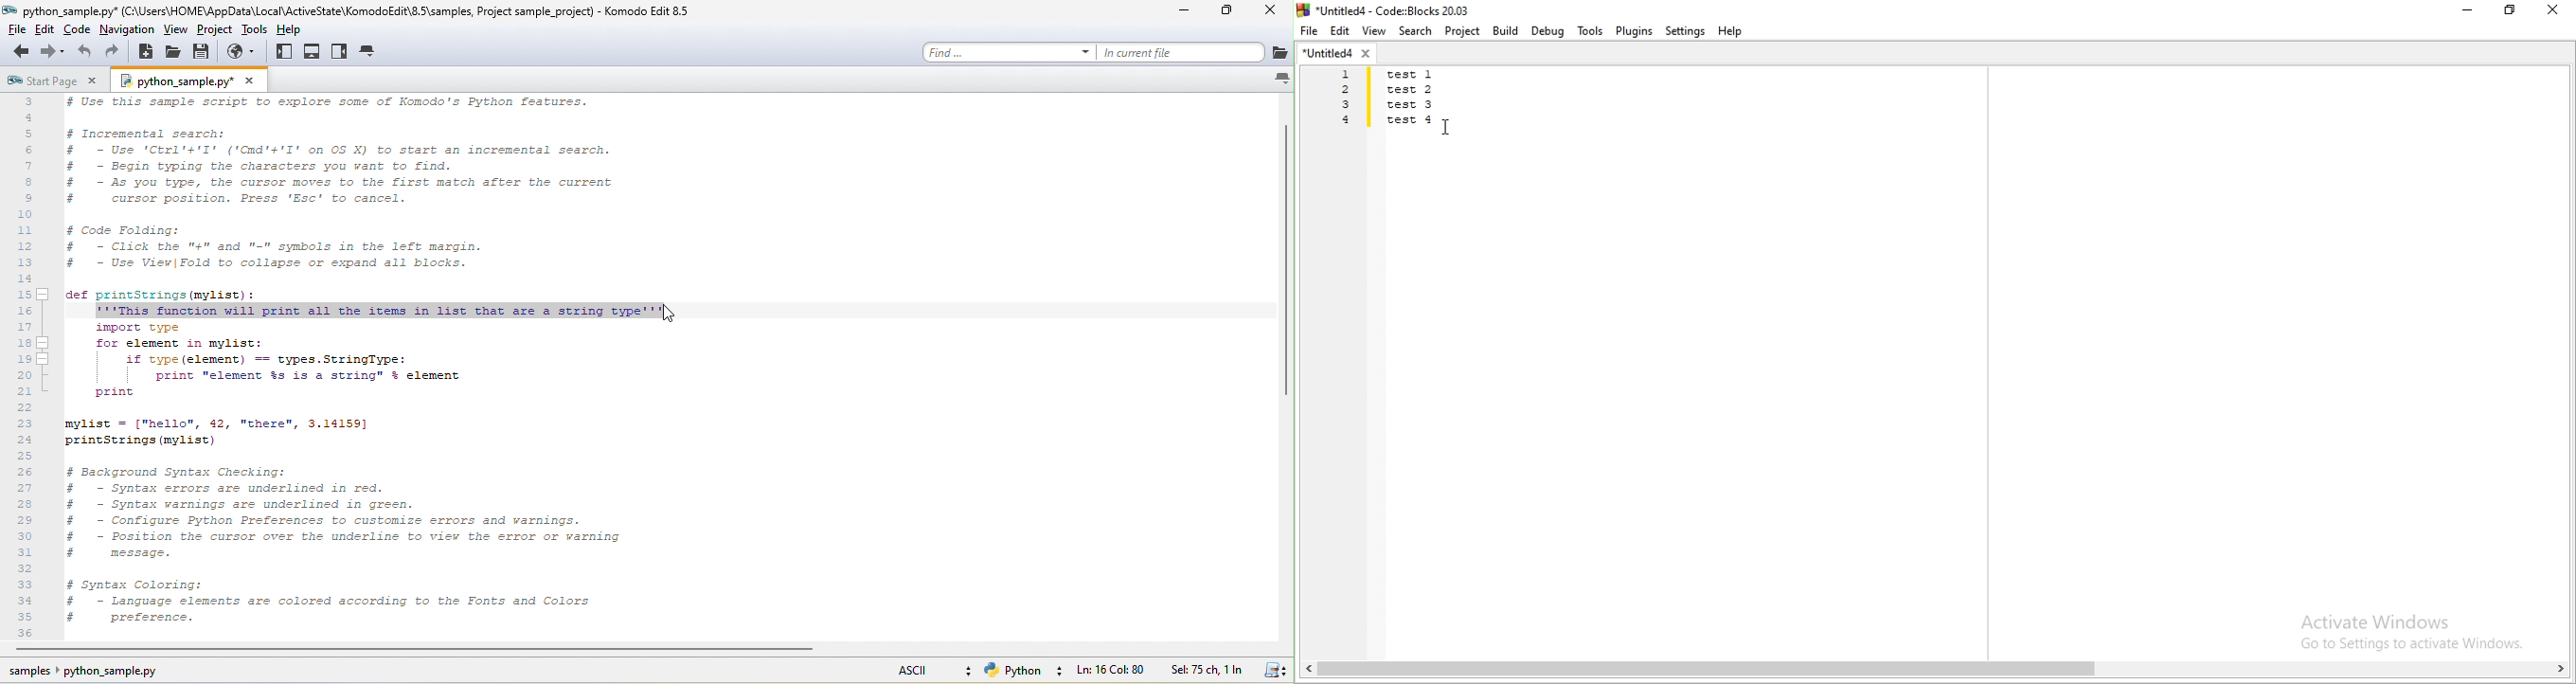 This screenshot has height=700, width=2576. What do you see at coordinates (1372, 31) in the screenshot?
I see `View ` at bounding box center [1372, 31].